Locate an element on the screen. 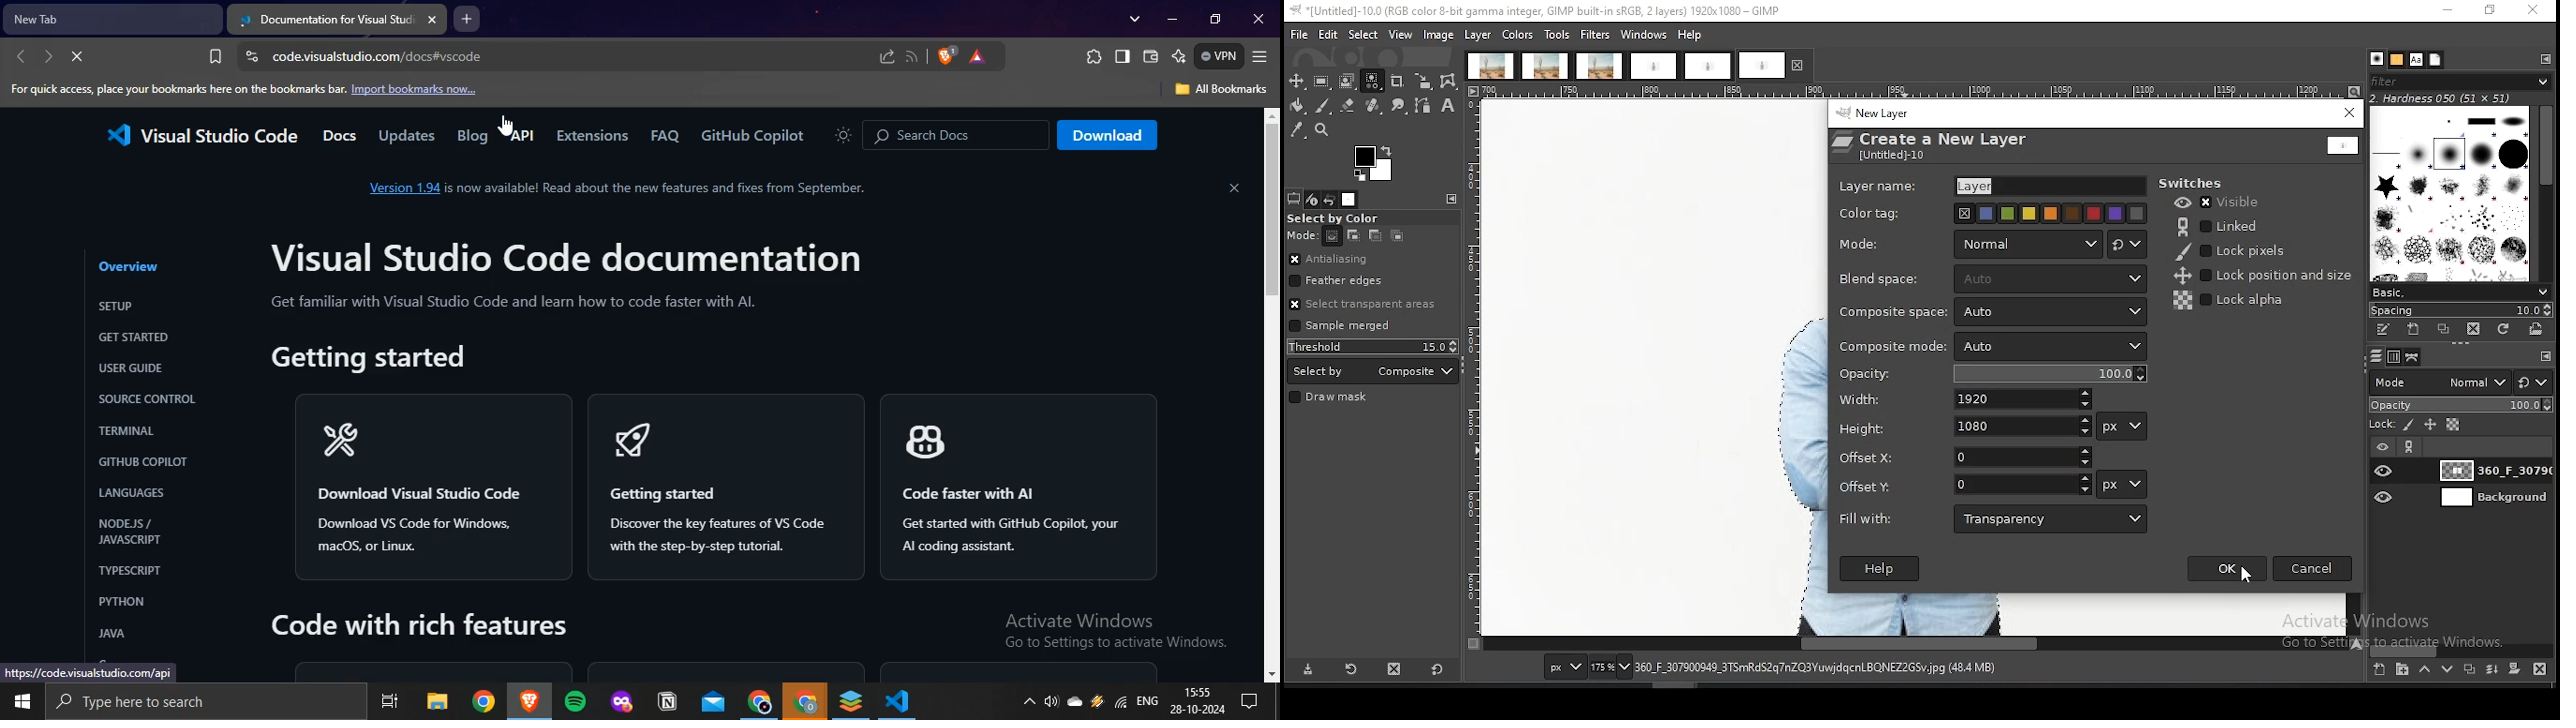  patterns is located at coordinates (2398, 60).